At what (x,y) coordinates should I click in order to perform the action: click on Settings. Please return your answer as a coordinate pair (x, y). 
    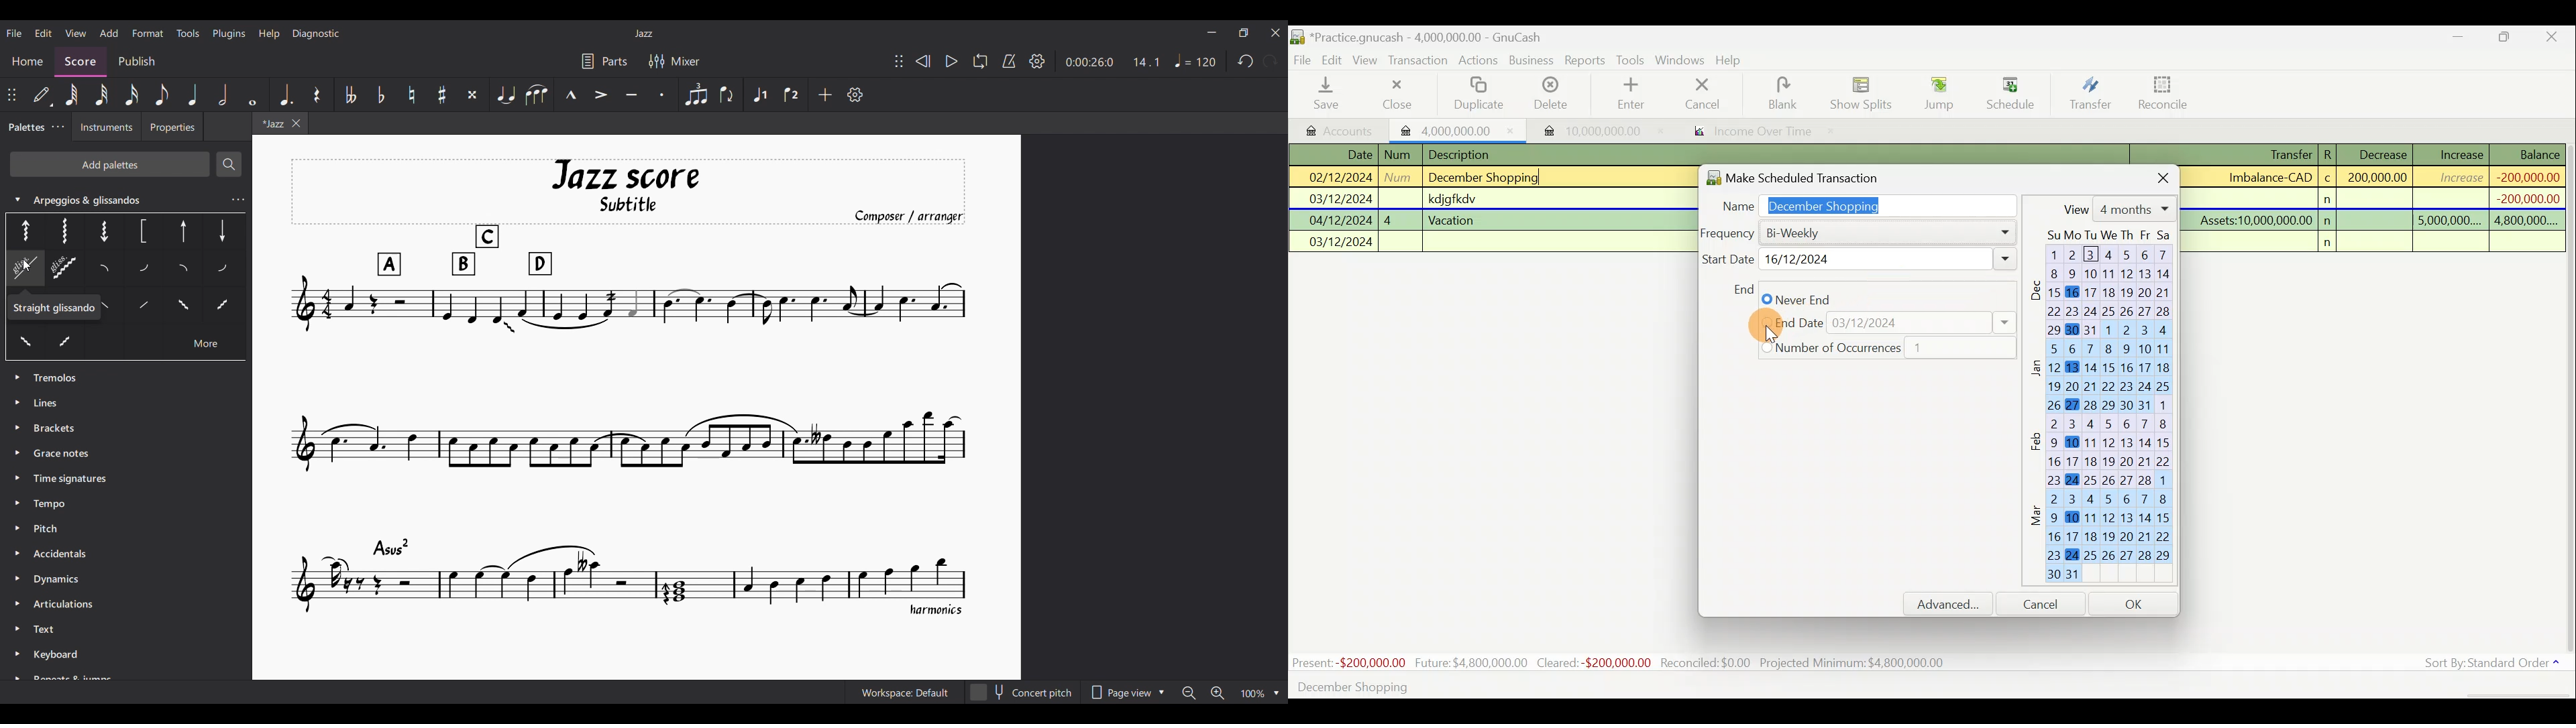
    Looking at the image, I should click on (1037, 61).